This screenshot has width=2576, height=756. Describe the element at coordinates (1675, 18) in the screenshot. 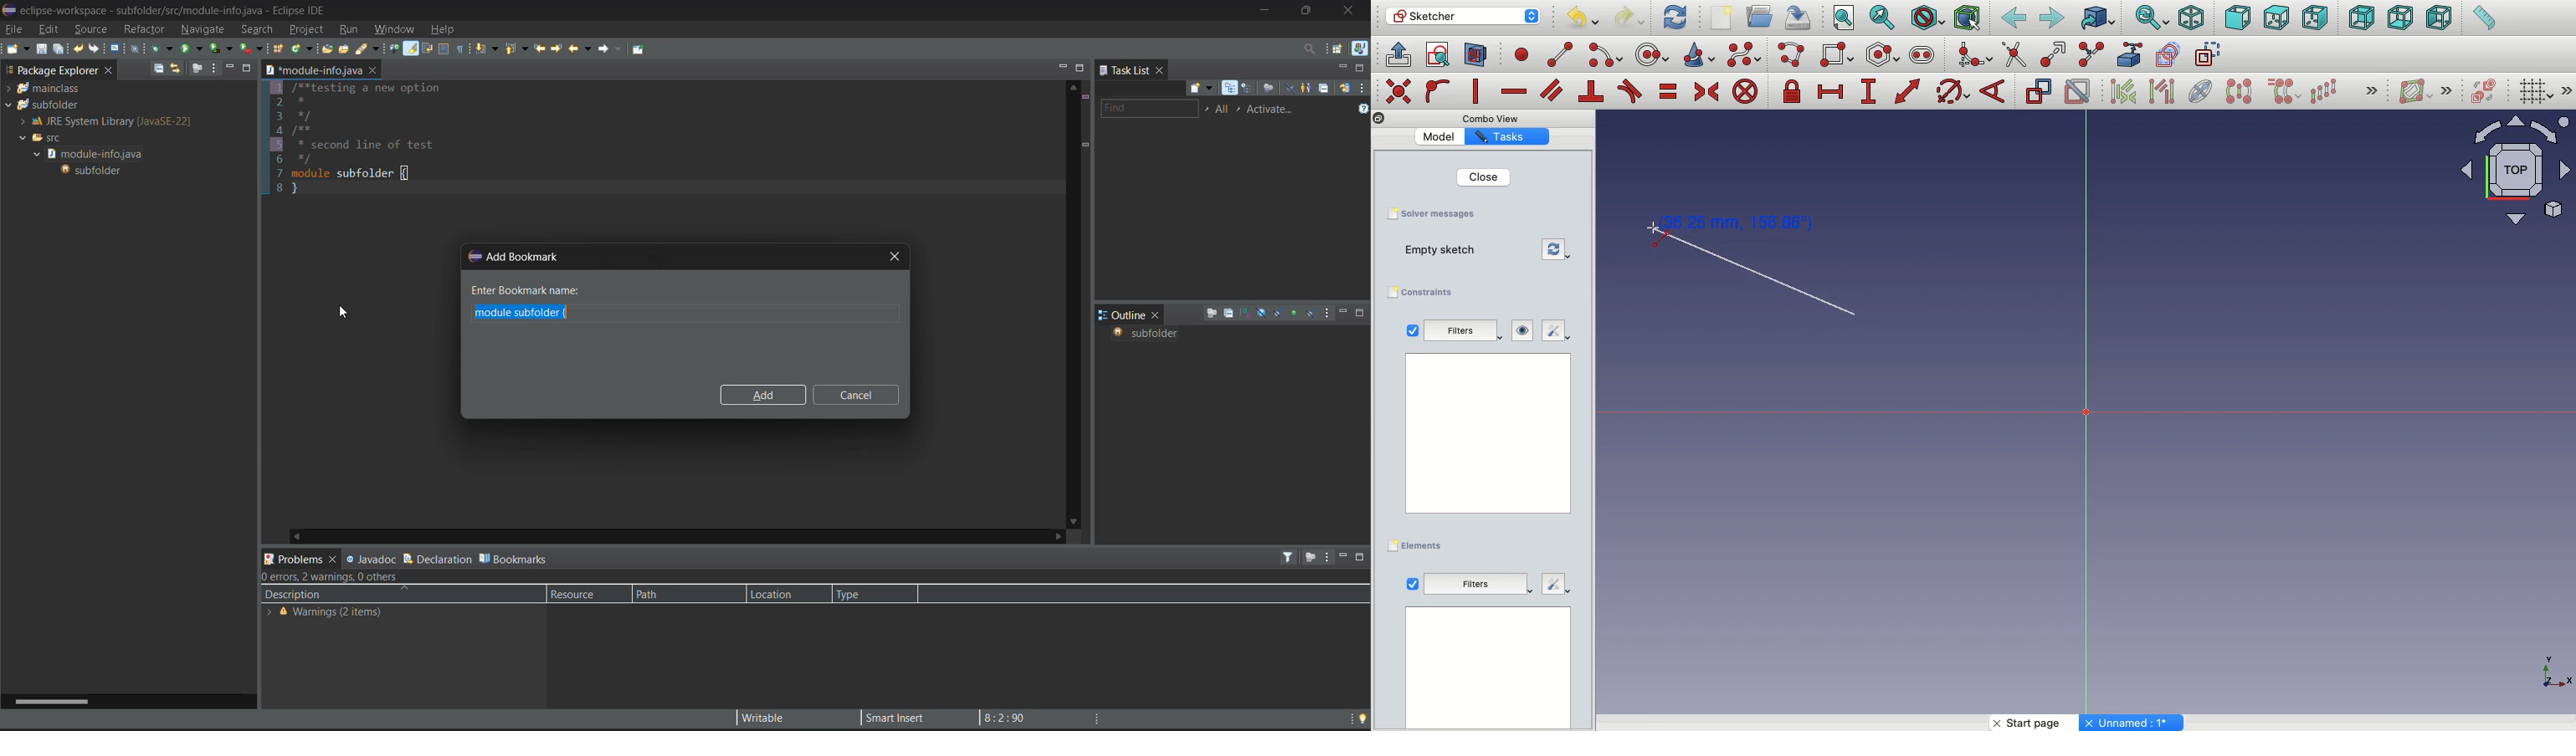

I see `Refresh` at that location.